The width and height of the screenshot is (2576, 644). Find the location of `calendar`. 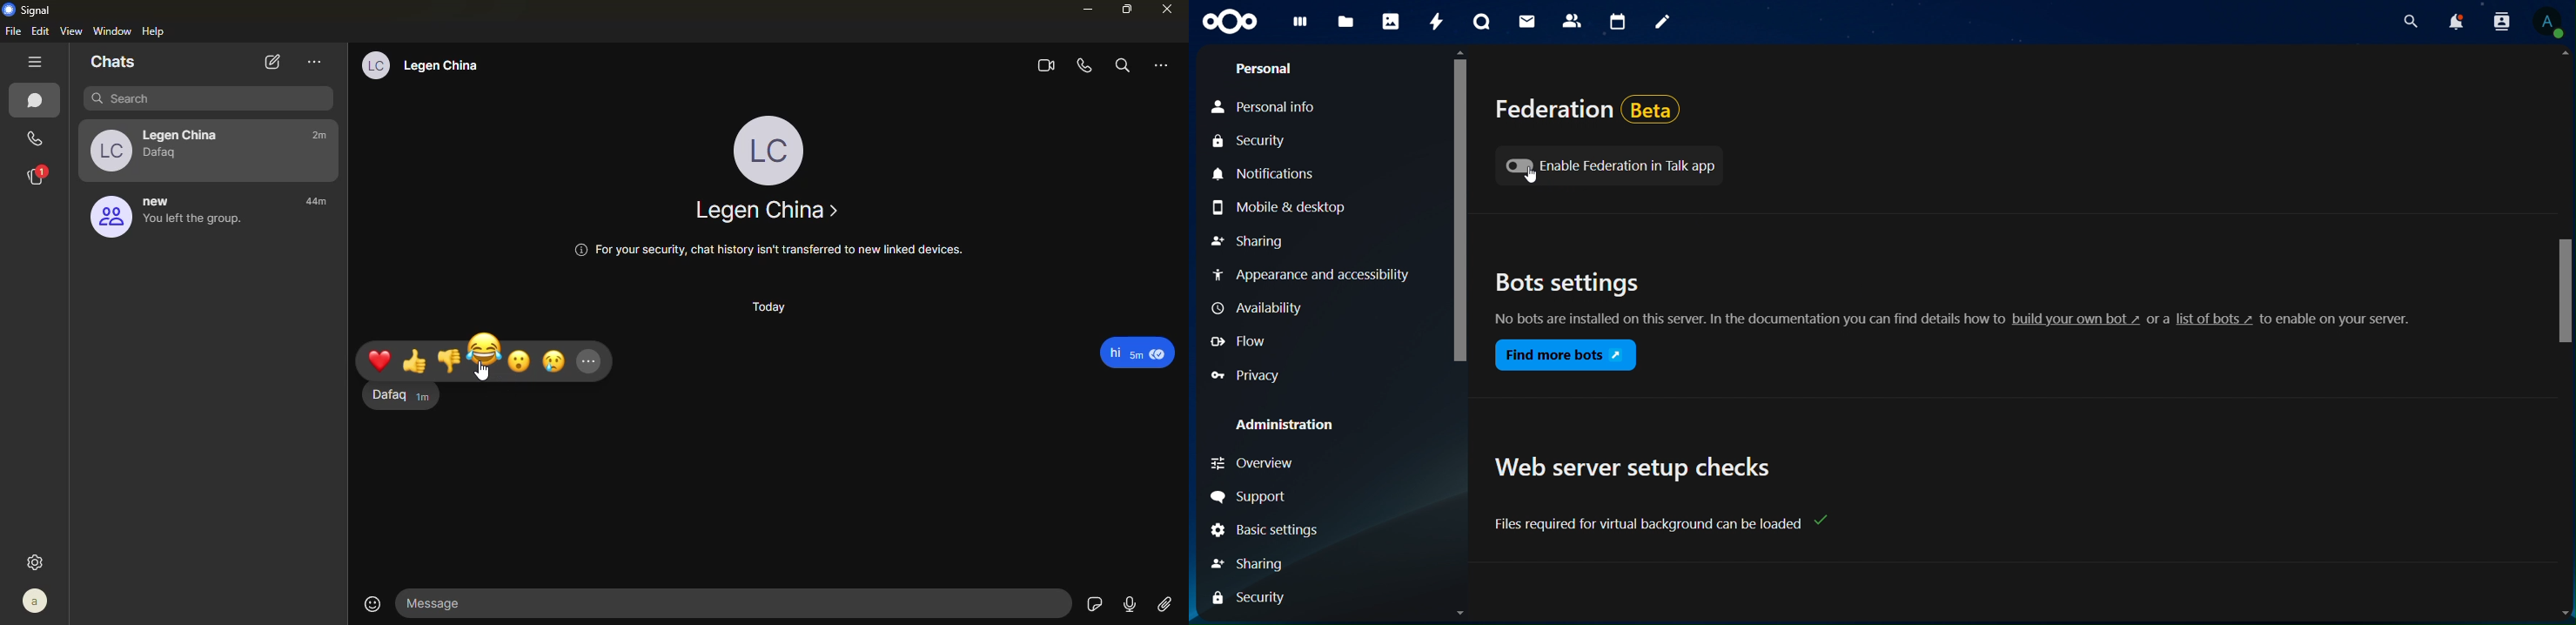

calendar is located at coordinates (1617, 23).